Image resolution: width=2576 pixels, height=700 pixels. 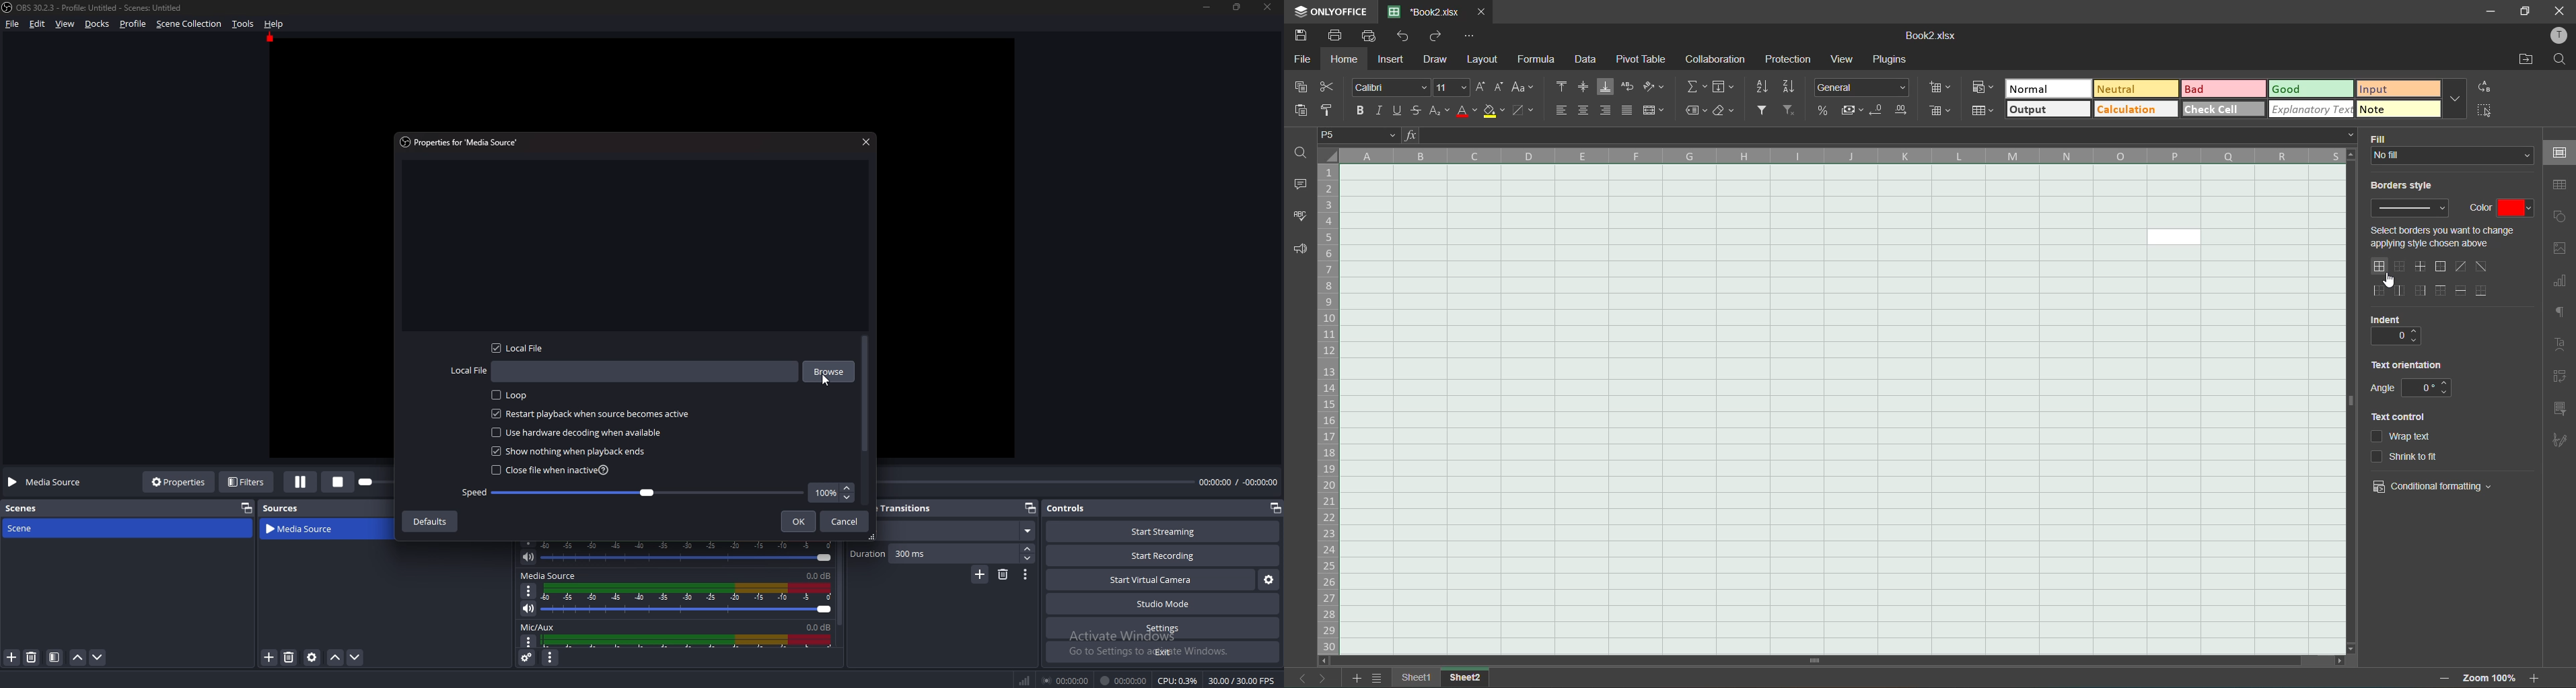 What do you see at coordinates (581, 432) in the screenshot?
I see `Use hardware decoding when available` at bounding box center [581, 432].